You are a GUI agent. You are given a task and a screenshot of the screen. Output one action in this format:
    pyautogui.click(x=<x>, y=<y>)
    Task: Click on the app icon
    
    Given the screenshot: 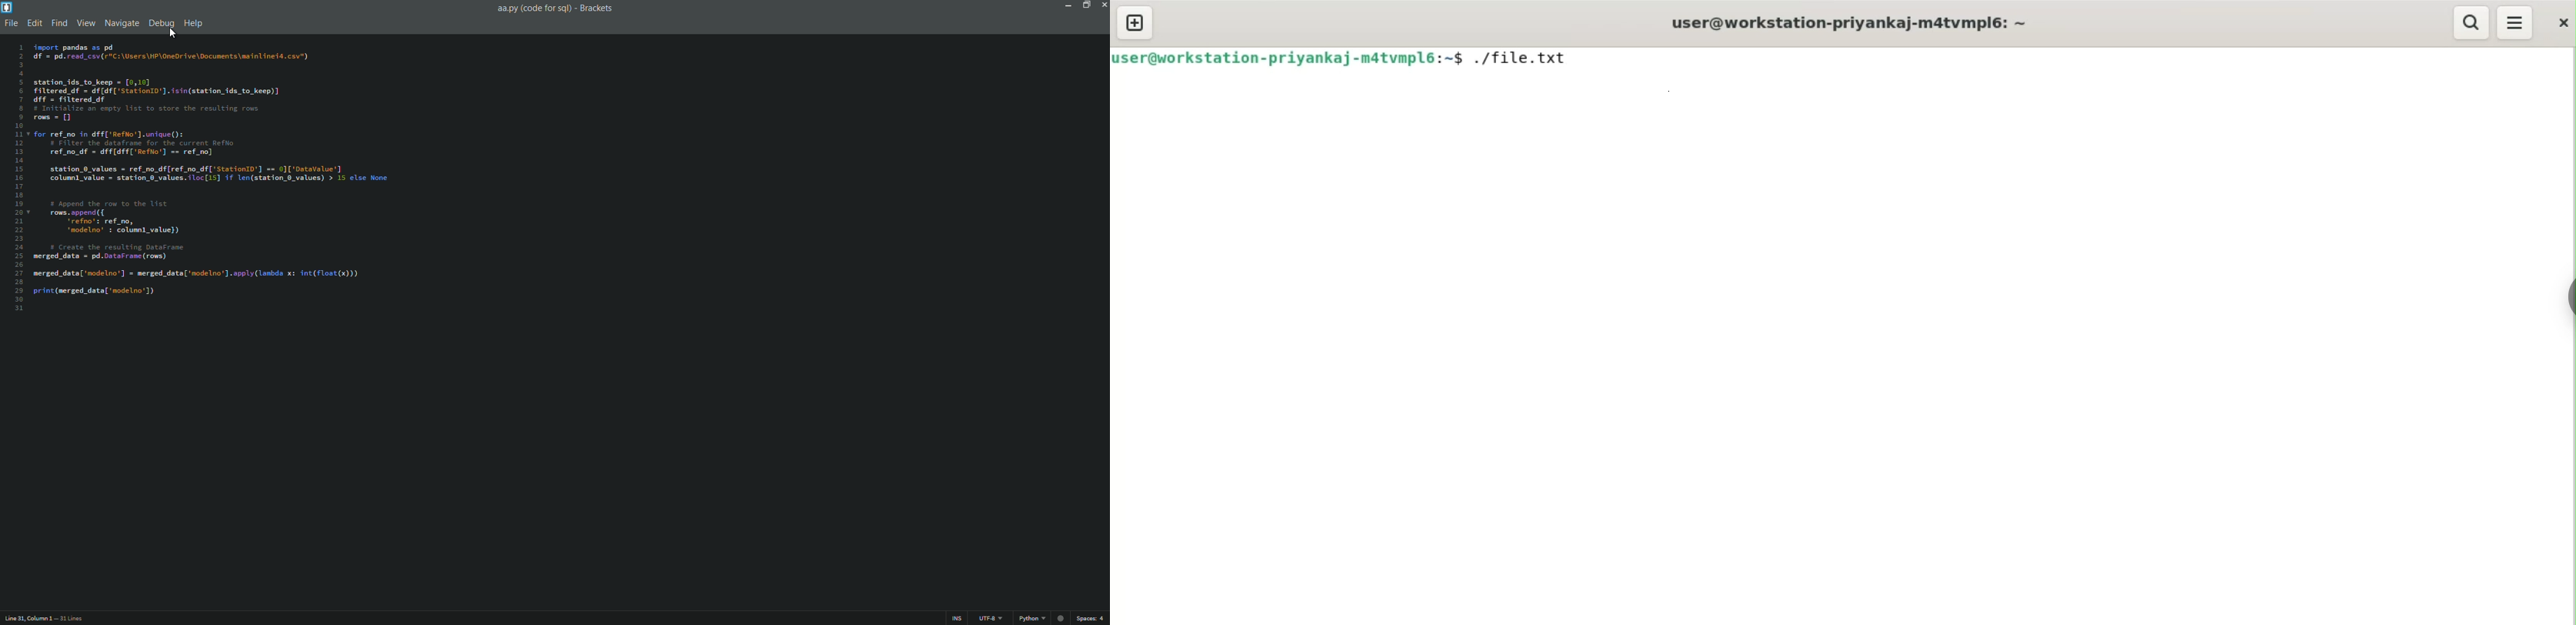 What is the action you would take?
    pyautogui.click(x=7, y=7)
    